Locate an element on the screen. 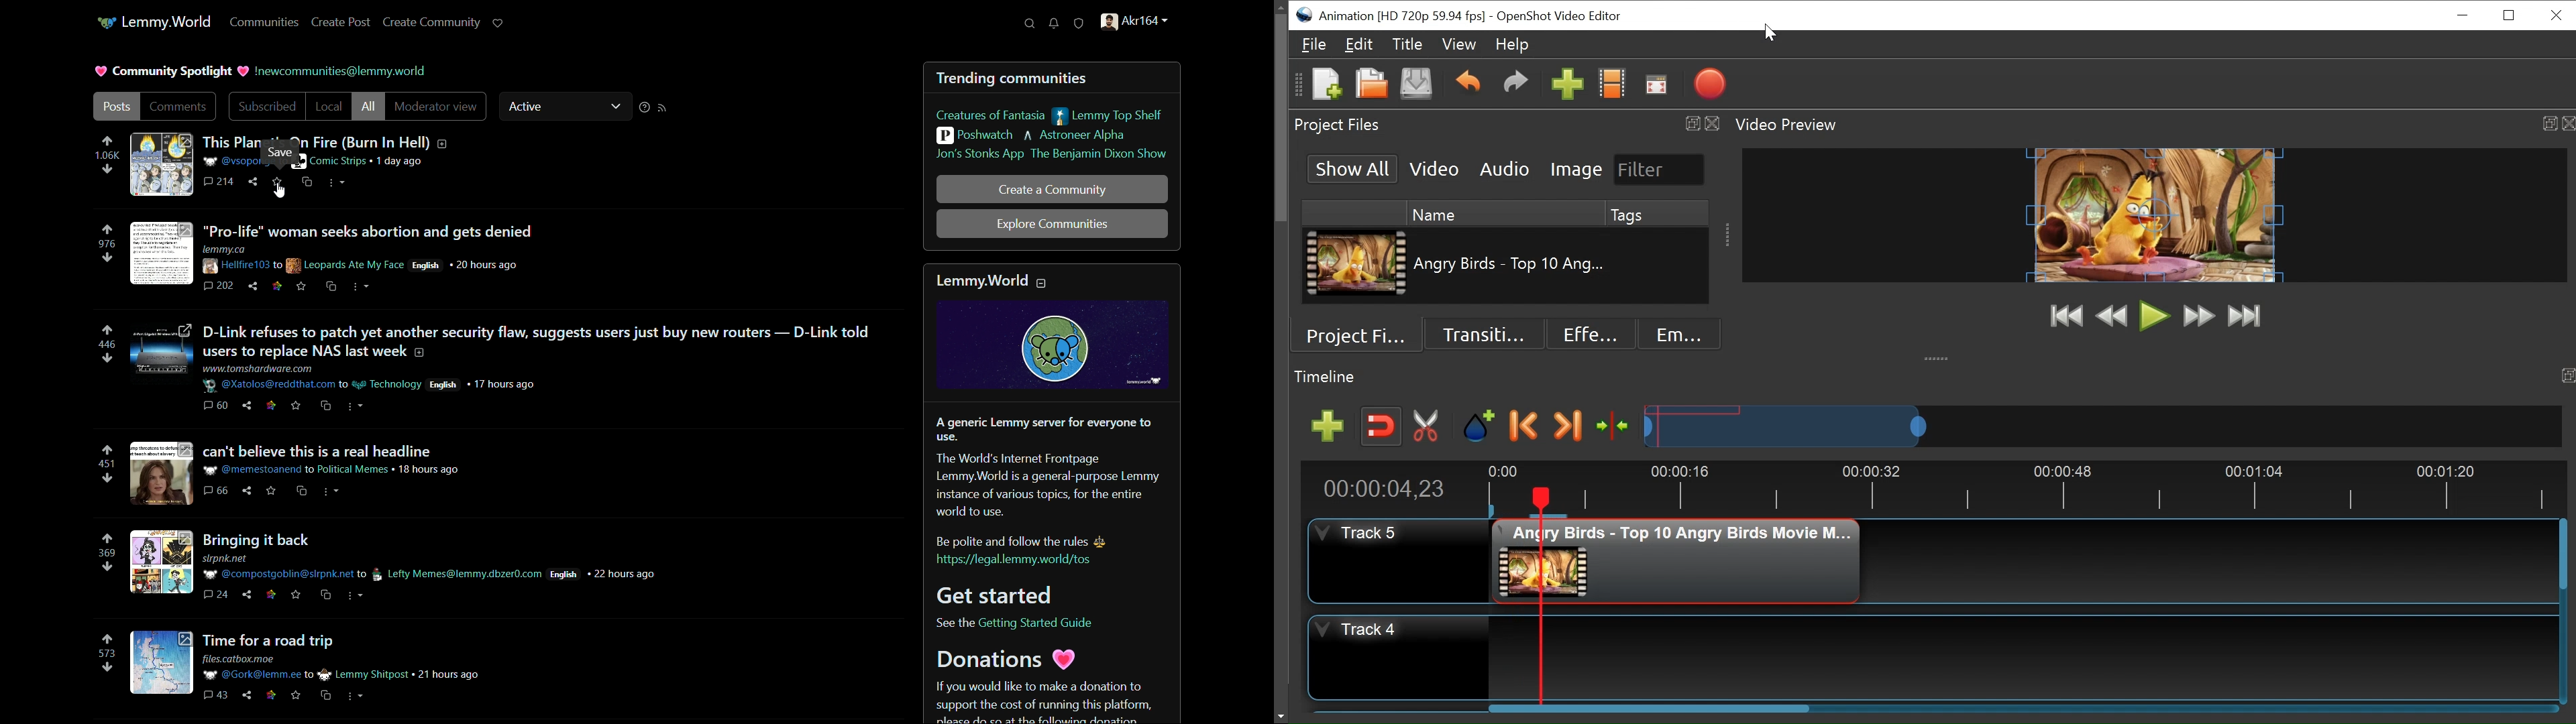  Add Marker is located at coordinates (1481, 427).